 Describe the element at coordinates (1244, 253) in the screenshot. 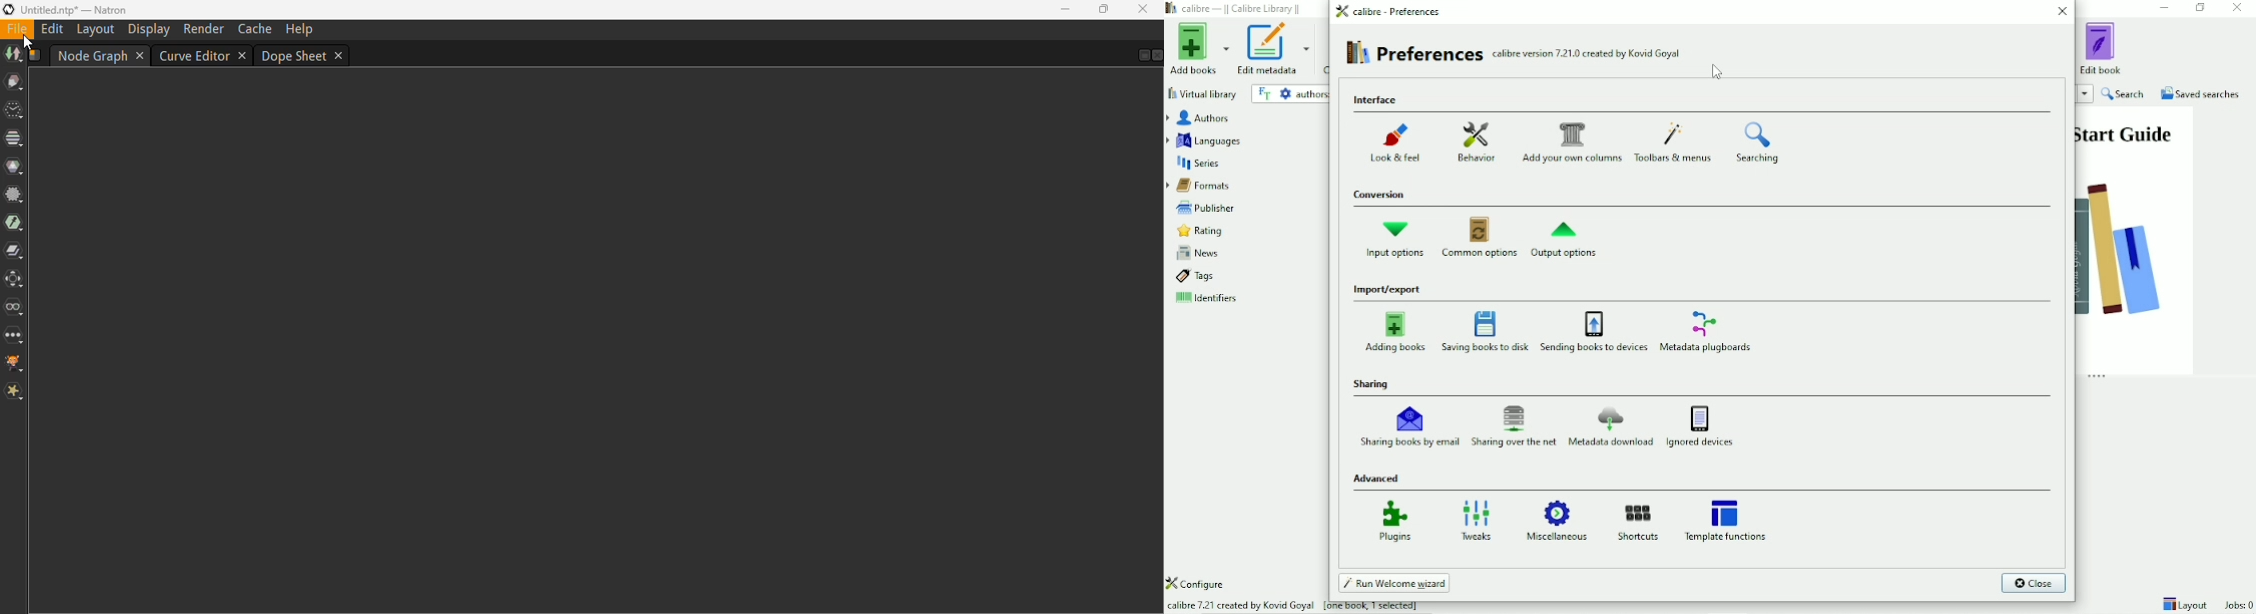

I see `News` at that location.